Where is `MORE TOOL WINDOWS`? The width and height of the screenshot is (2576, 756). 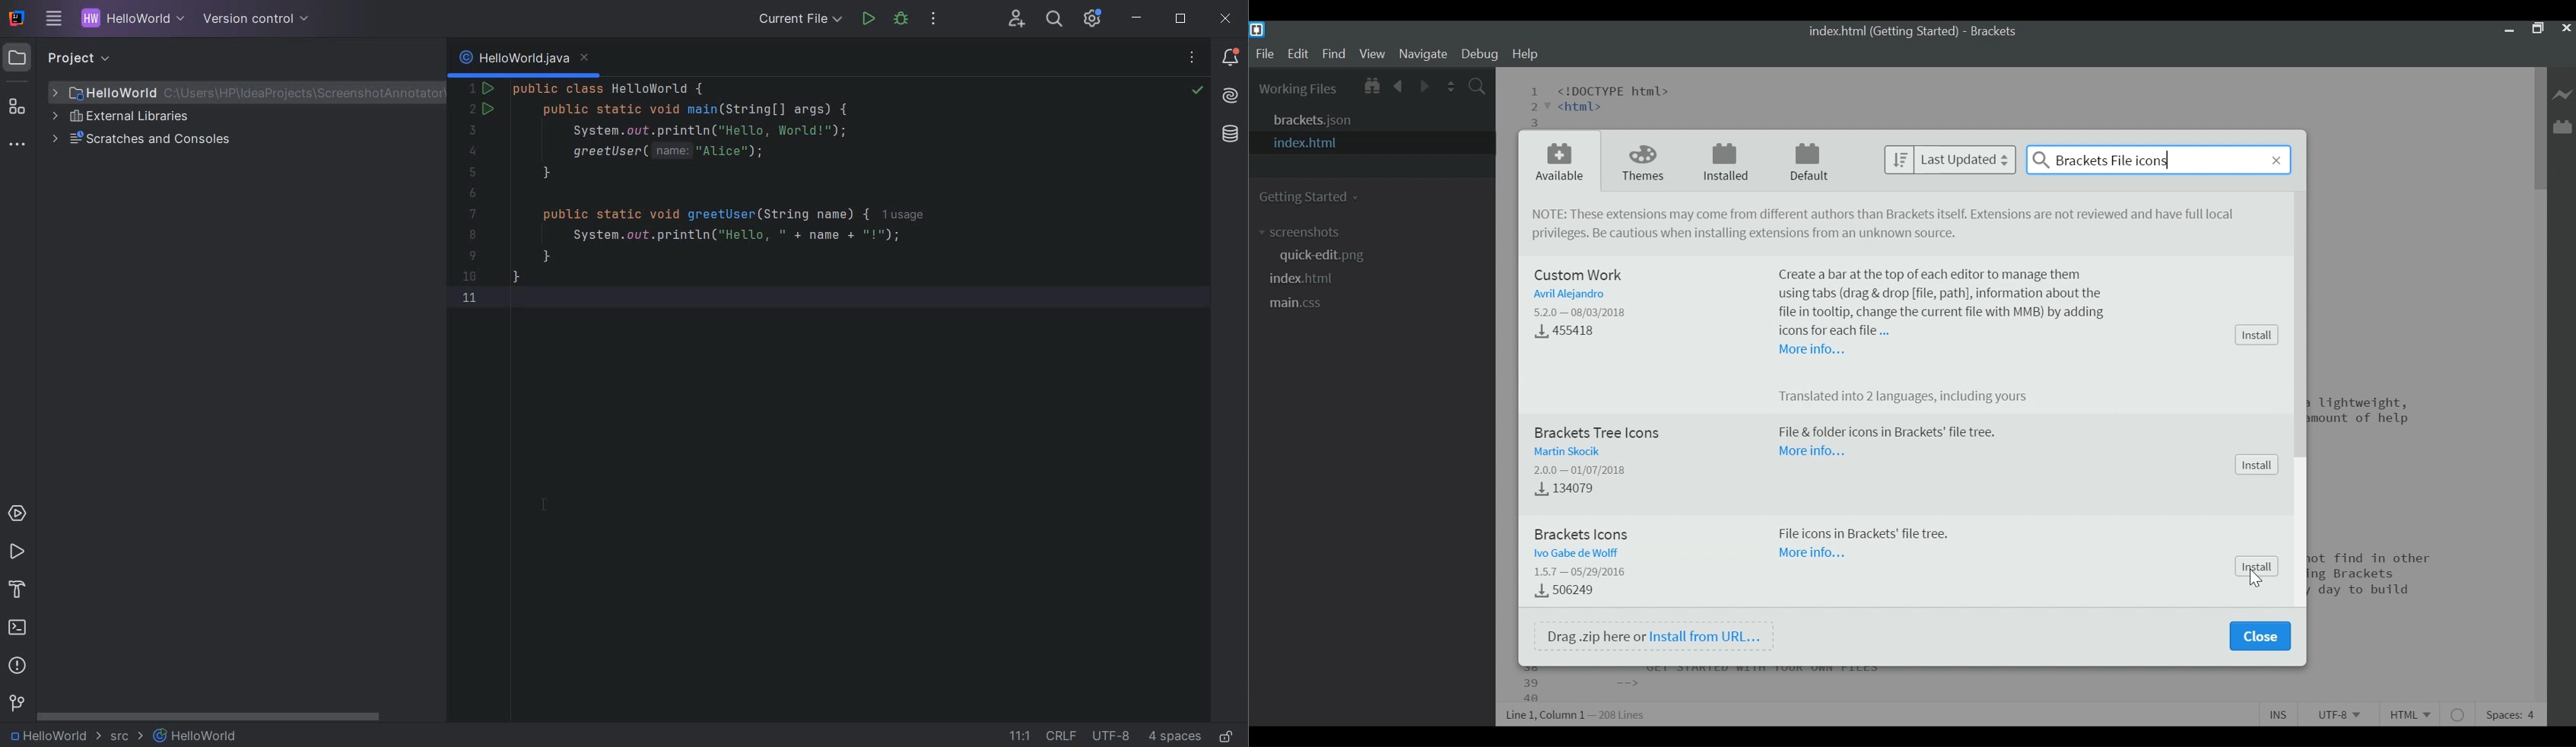 MORE TOOL WINDOWS is located at coordinates (17, 145).